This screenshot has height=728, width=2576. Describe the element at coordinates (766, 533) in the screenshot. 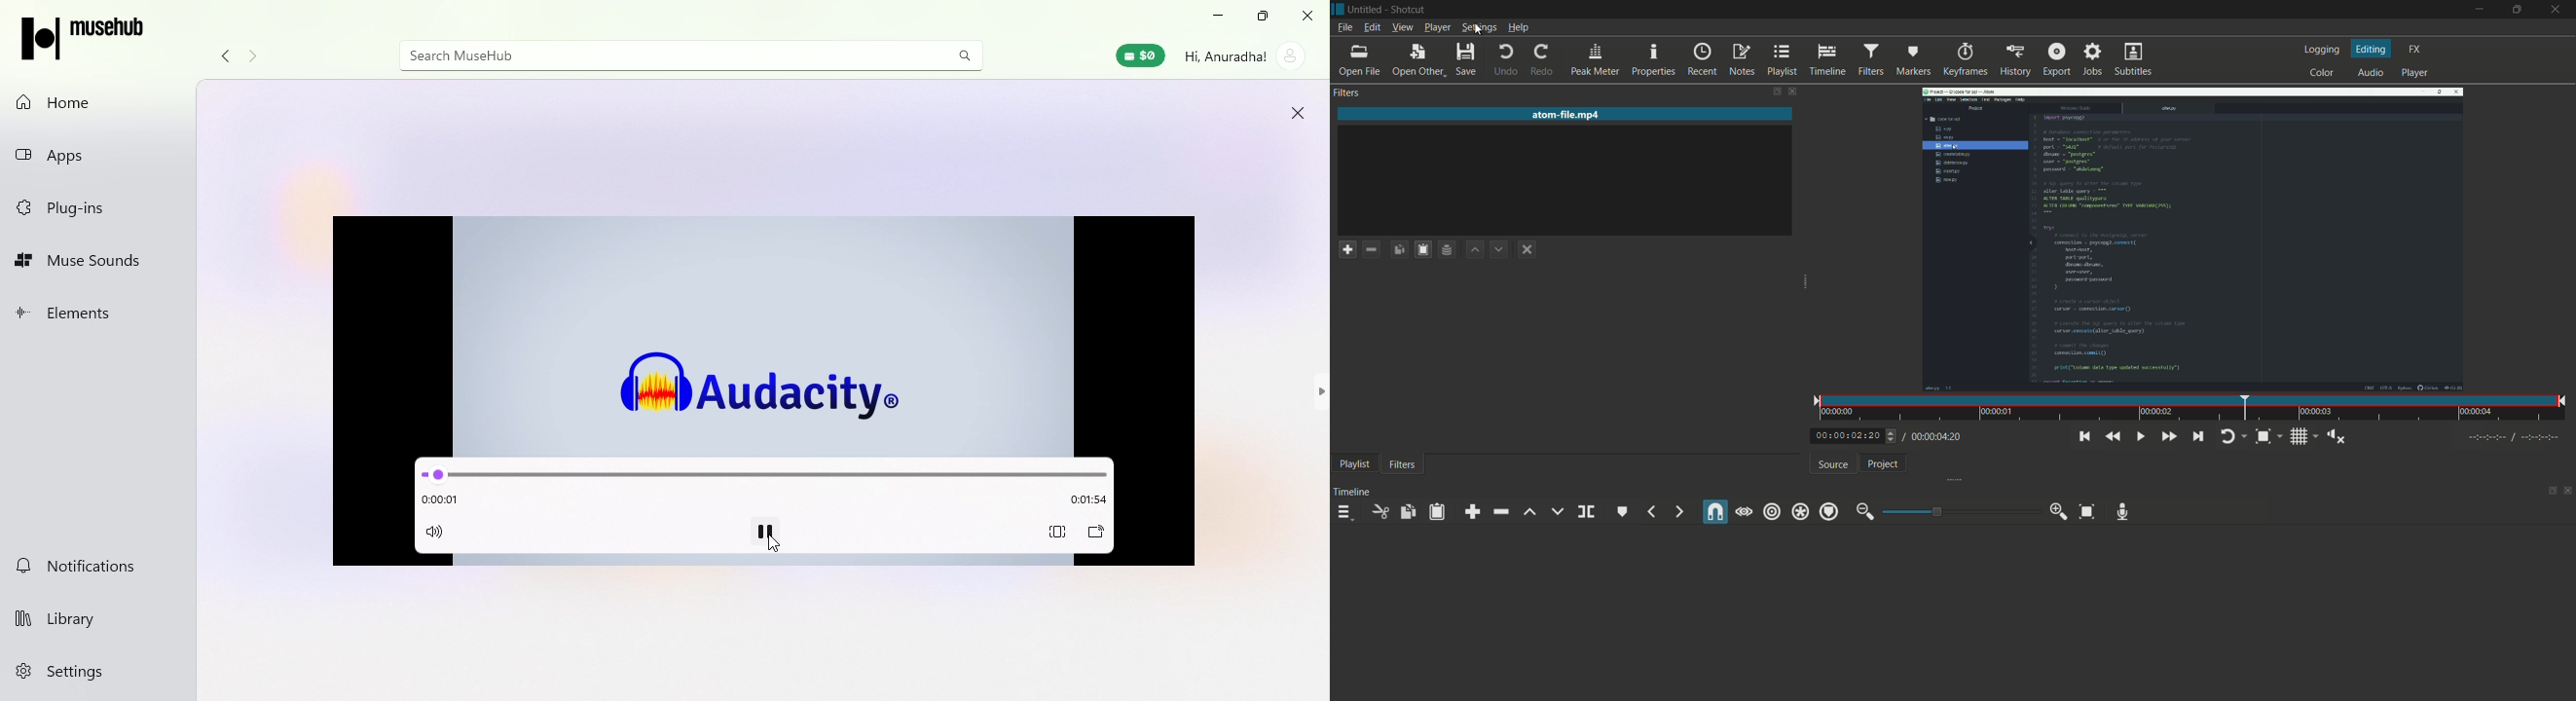

I see `Pause` at that location.